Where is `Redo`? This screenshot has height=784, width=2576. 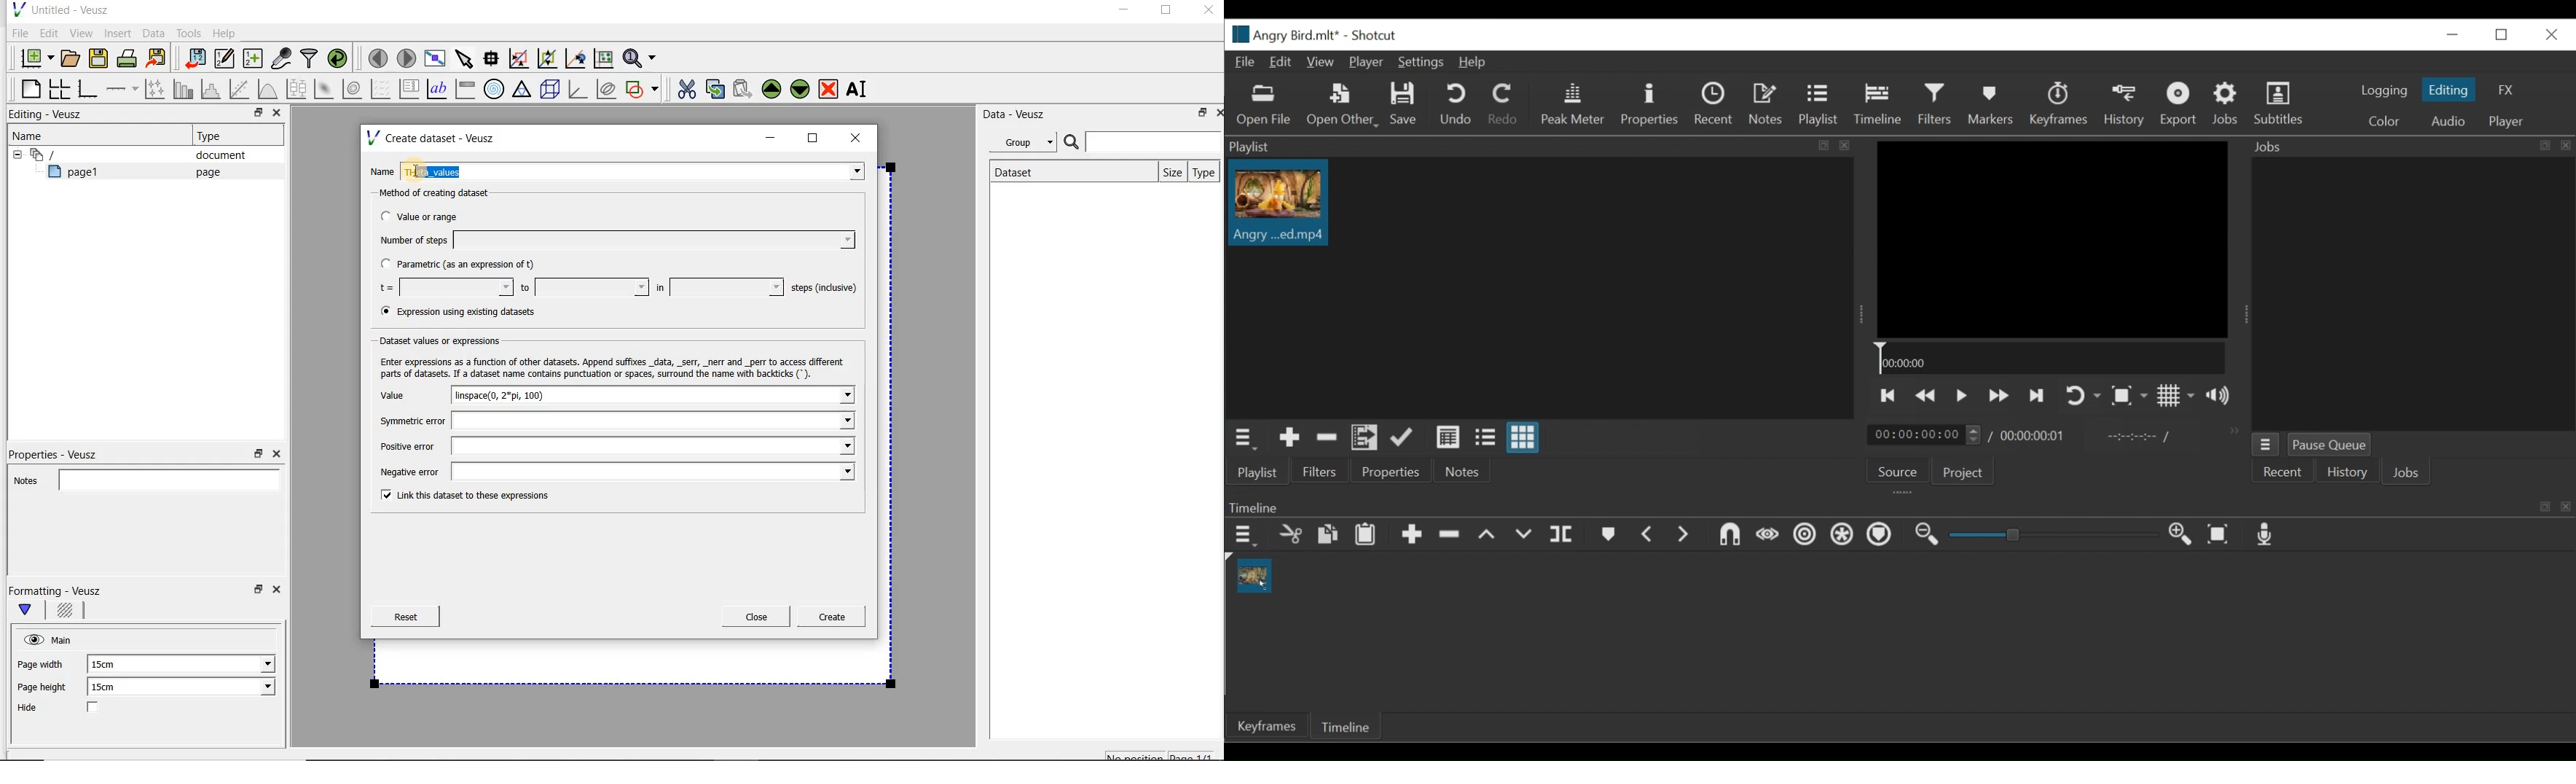
Redo is located at coordinates (1503, 104).